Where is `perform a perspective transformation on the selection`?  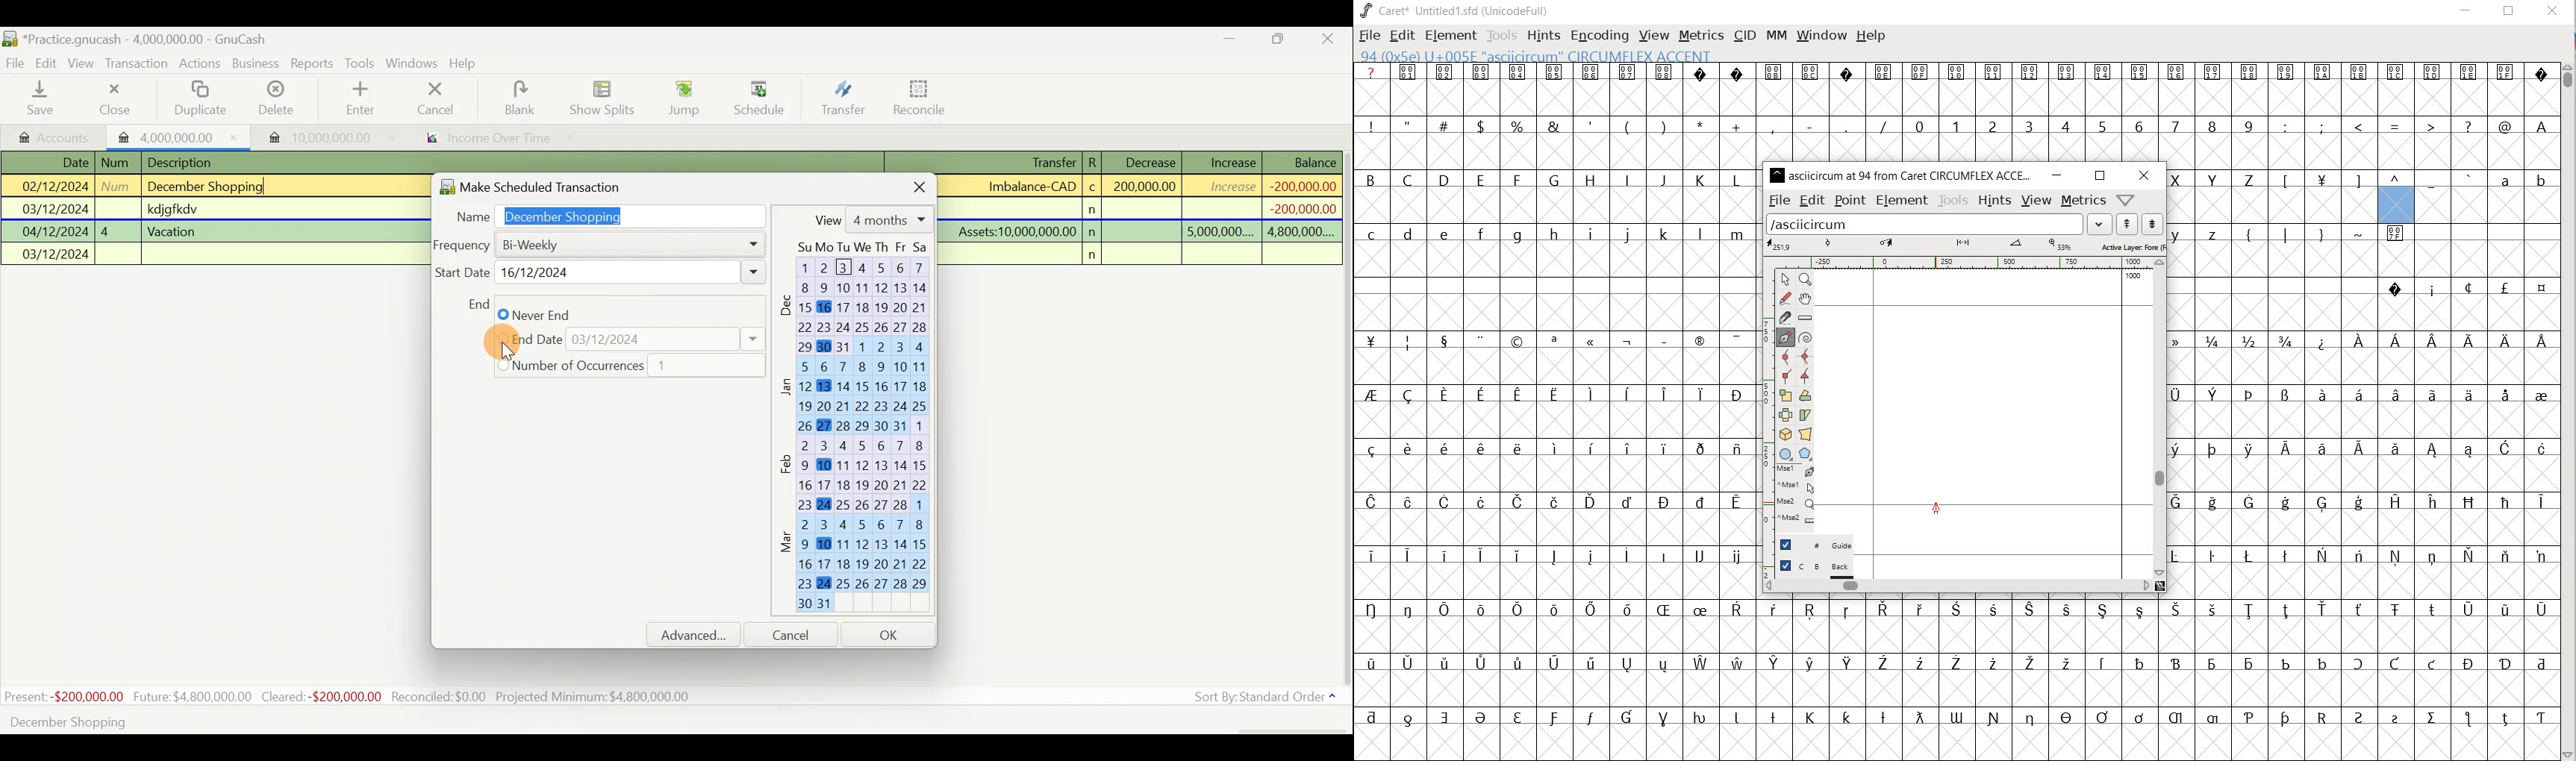 perform a perspective transformation on the selection is located at coordinates (1806, 433).